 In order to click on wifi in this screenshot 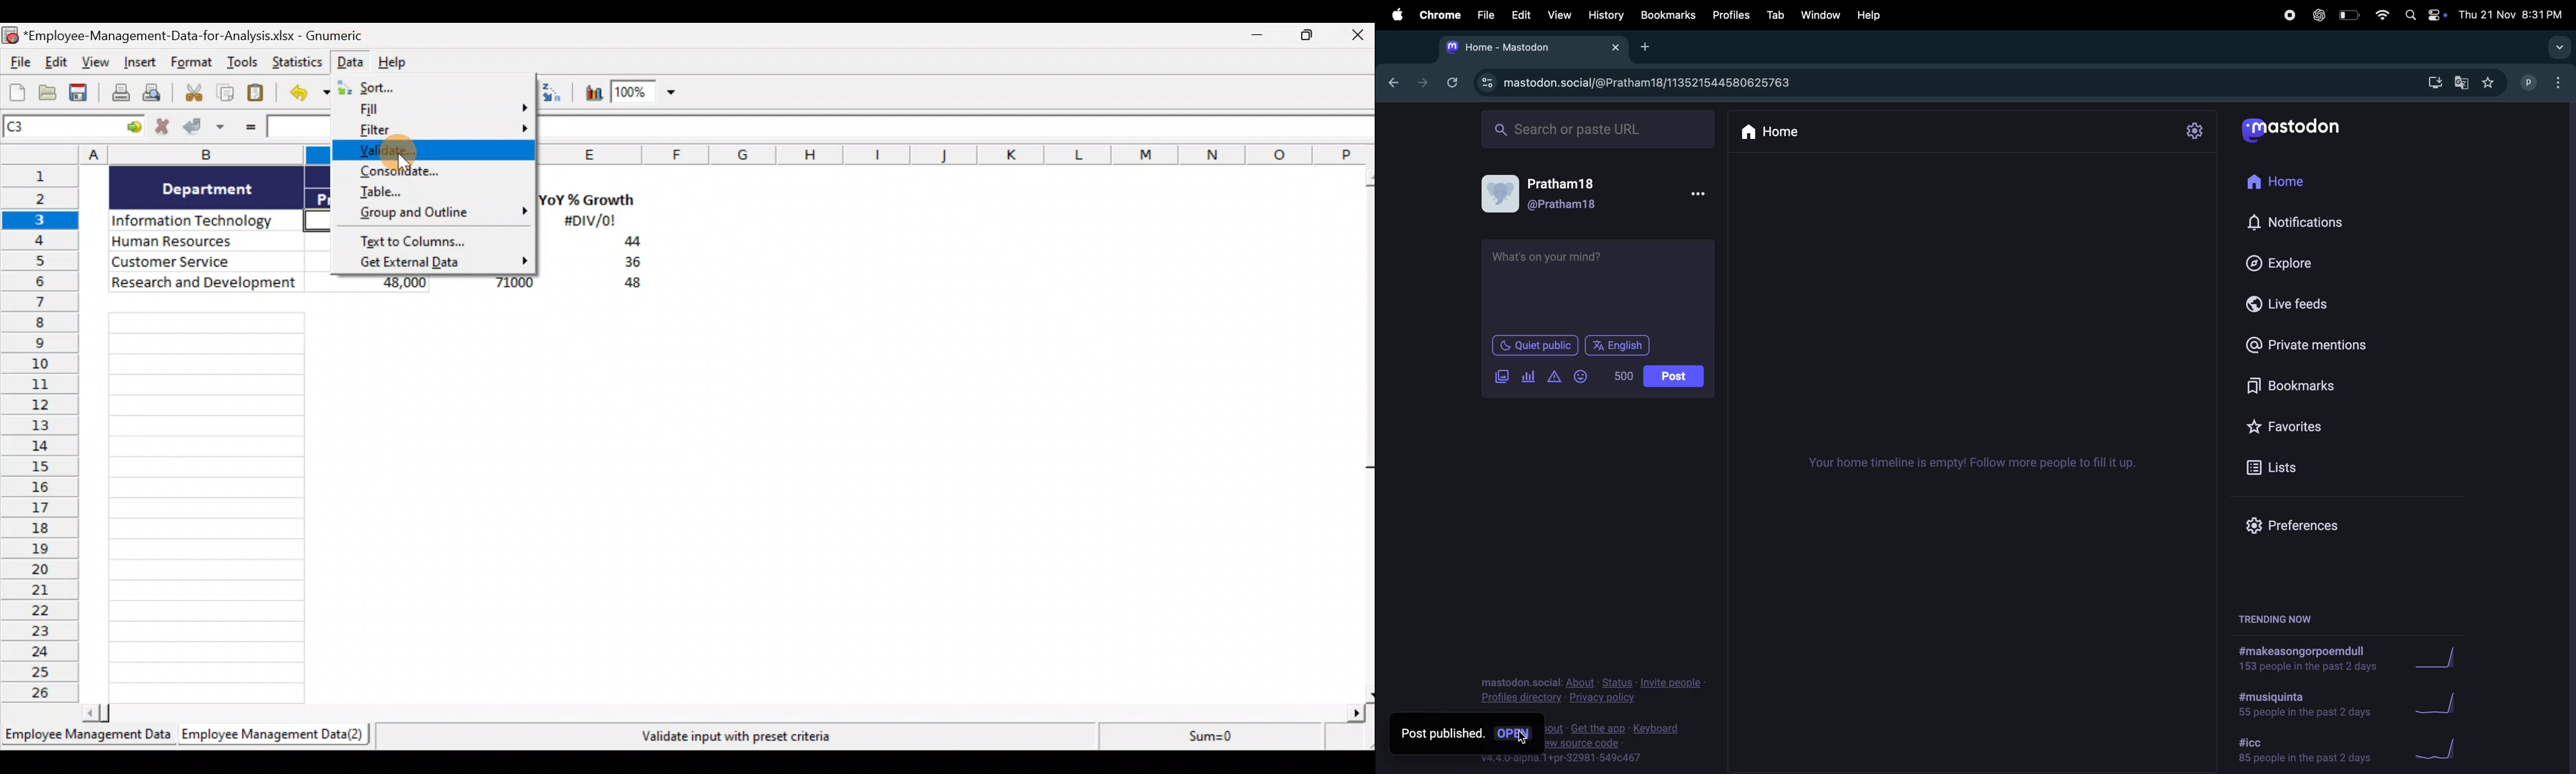, I will do `click(2384, 17)`.